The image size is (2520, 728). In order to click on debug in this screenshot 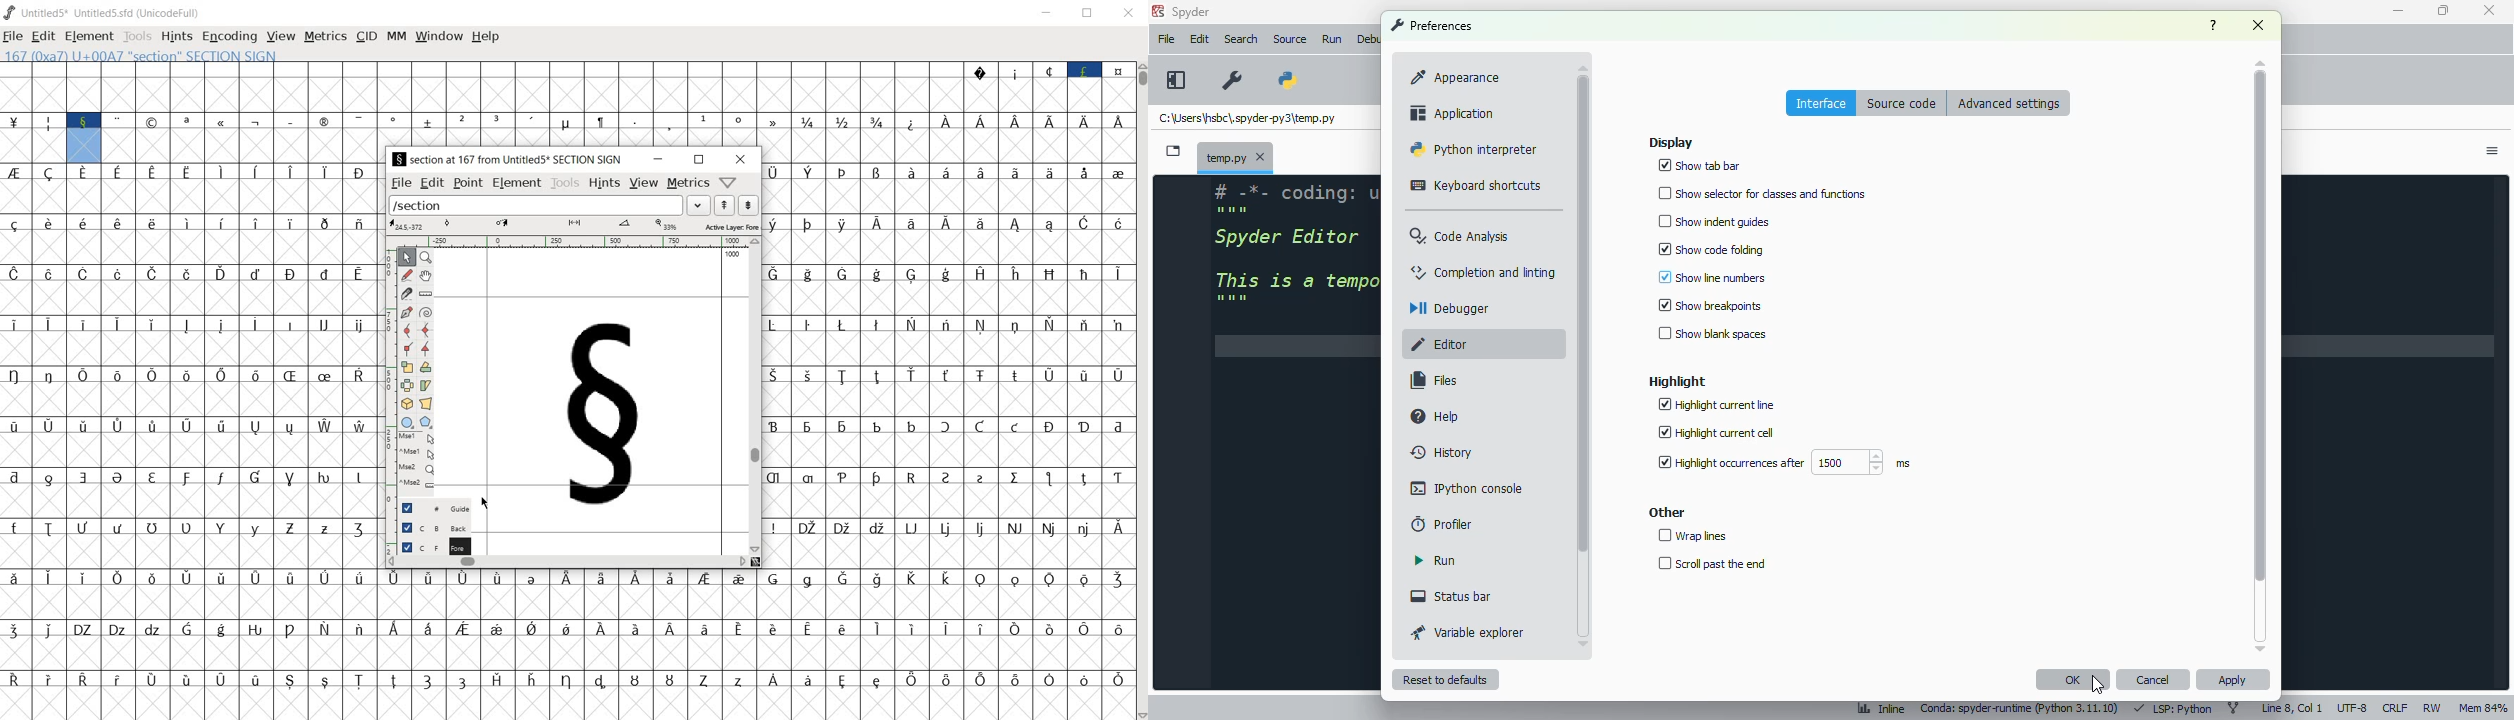, I will do `click(1369, 39)`.